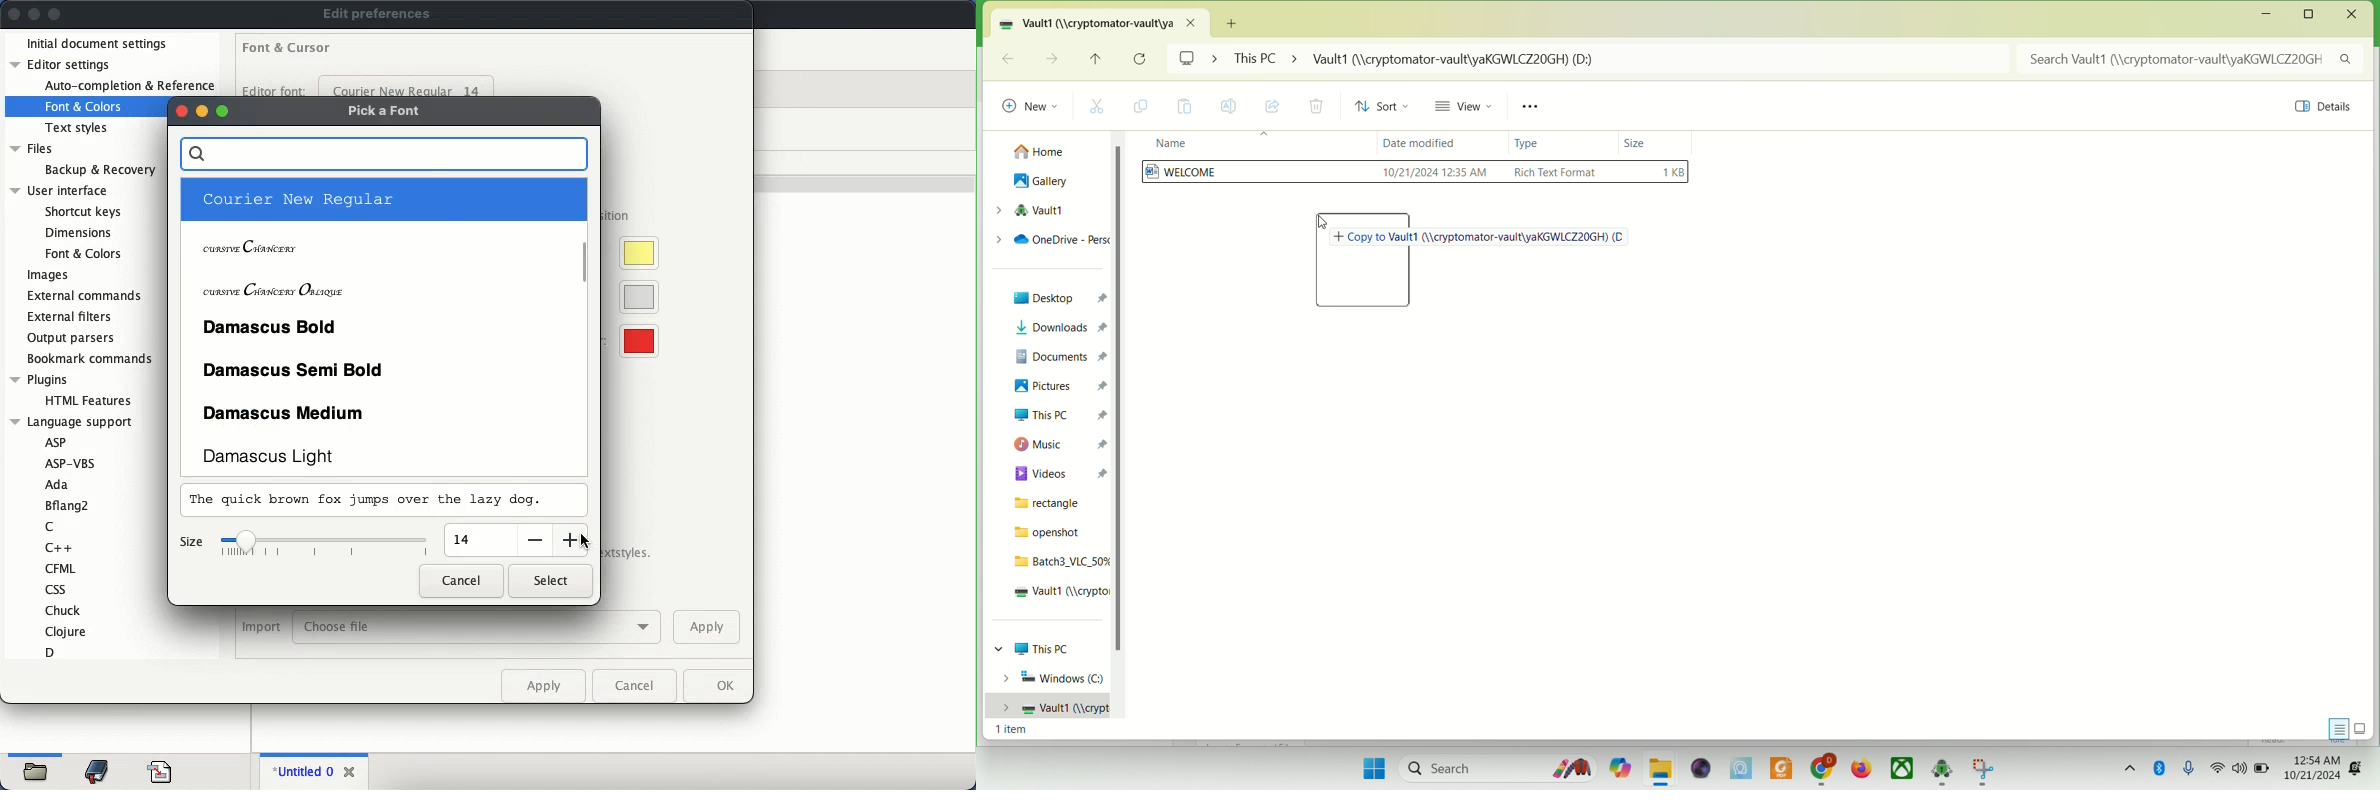  I want to click on pick a font, so click(387, 112).